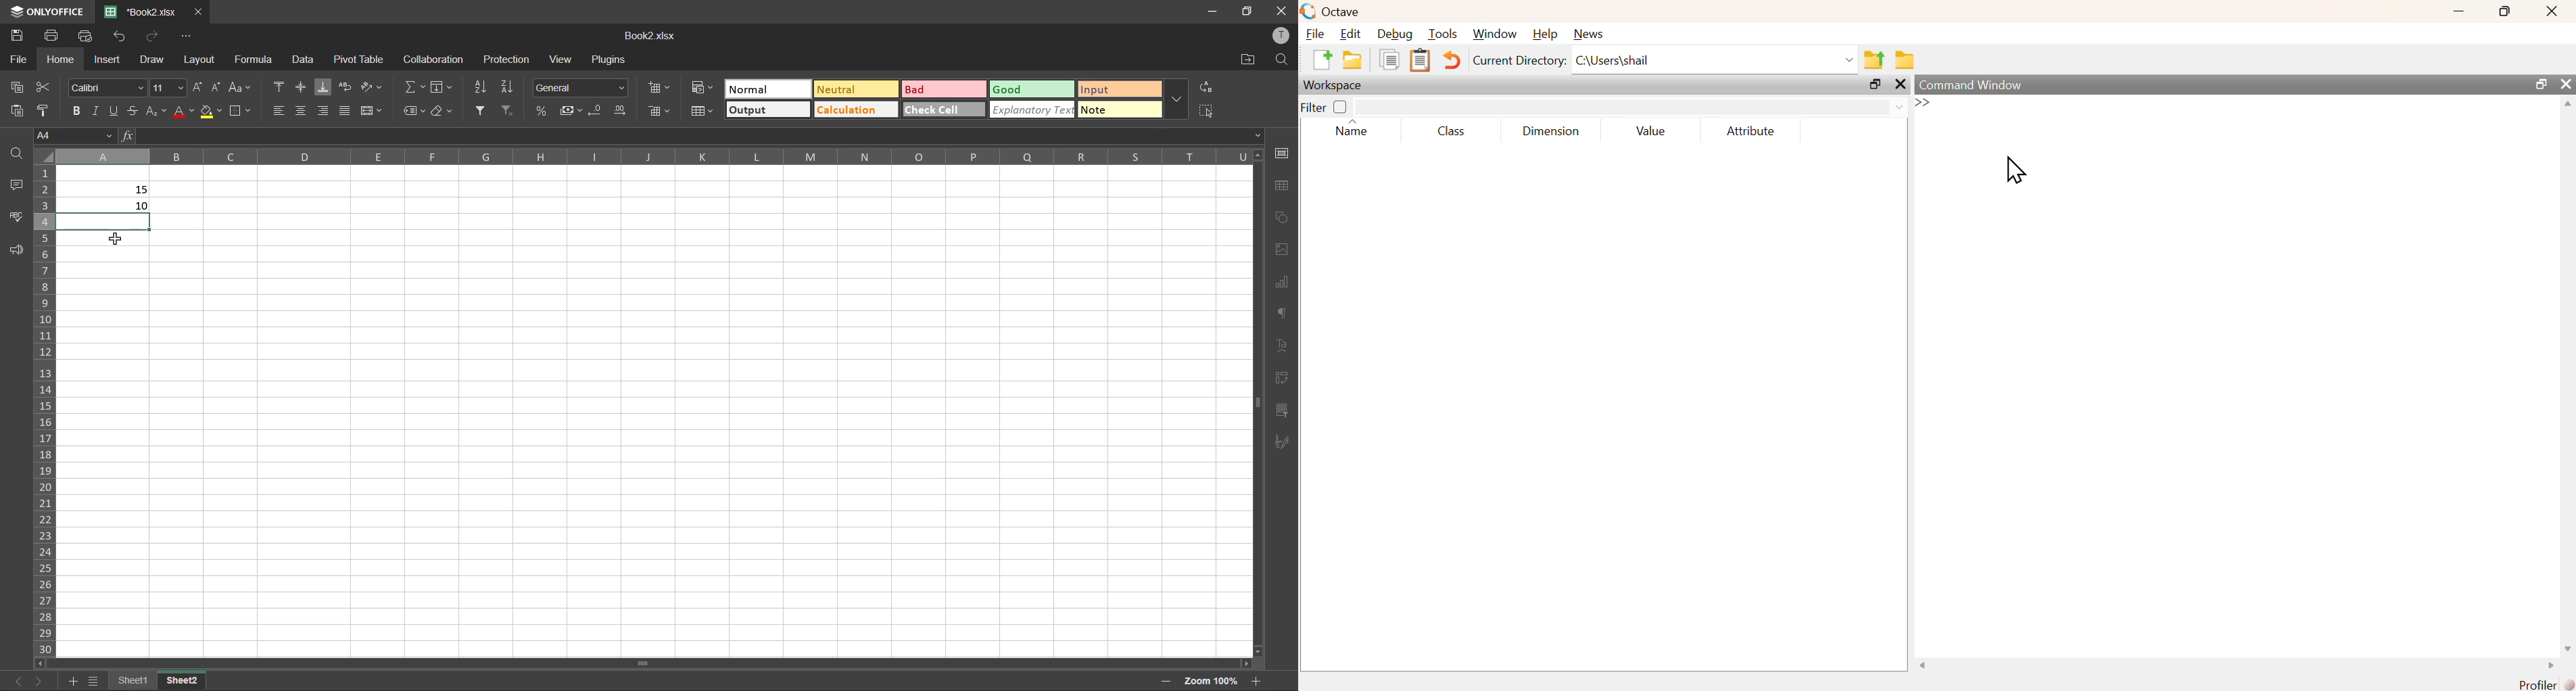 This screenshot has width=2576, height=700. Describe the element at coordinates (2503, 11) in the screenshot. I see `maximize` at that location.